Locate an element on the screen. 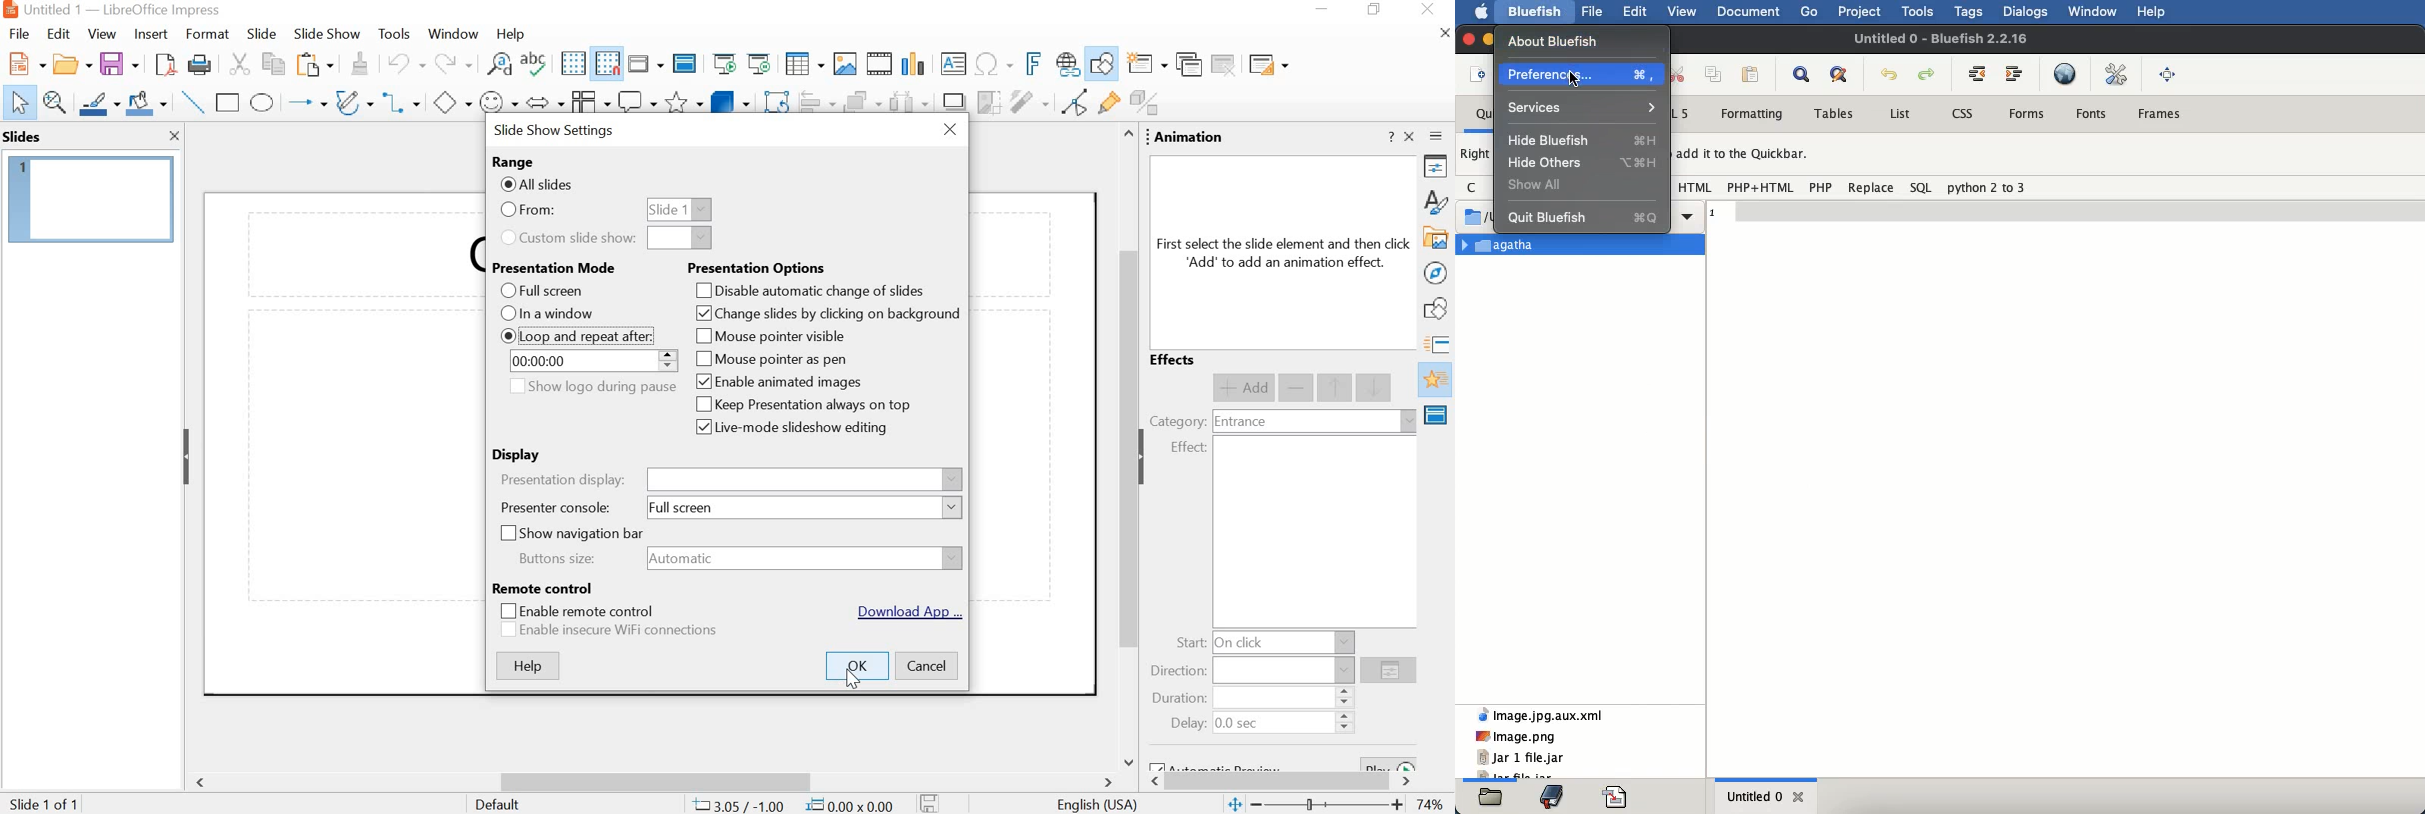  minimize is located at coordinates (1325, 11).